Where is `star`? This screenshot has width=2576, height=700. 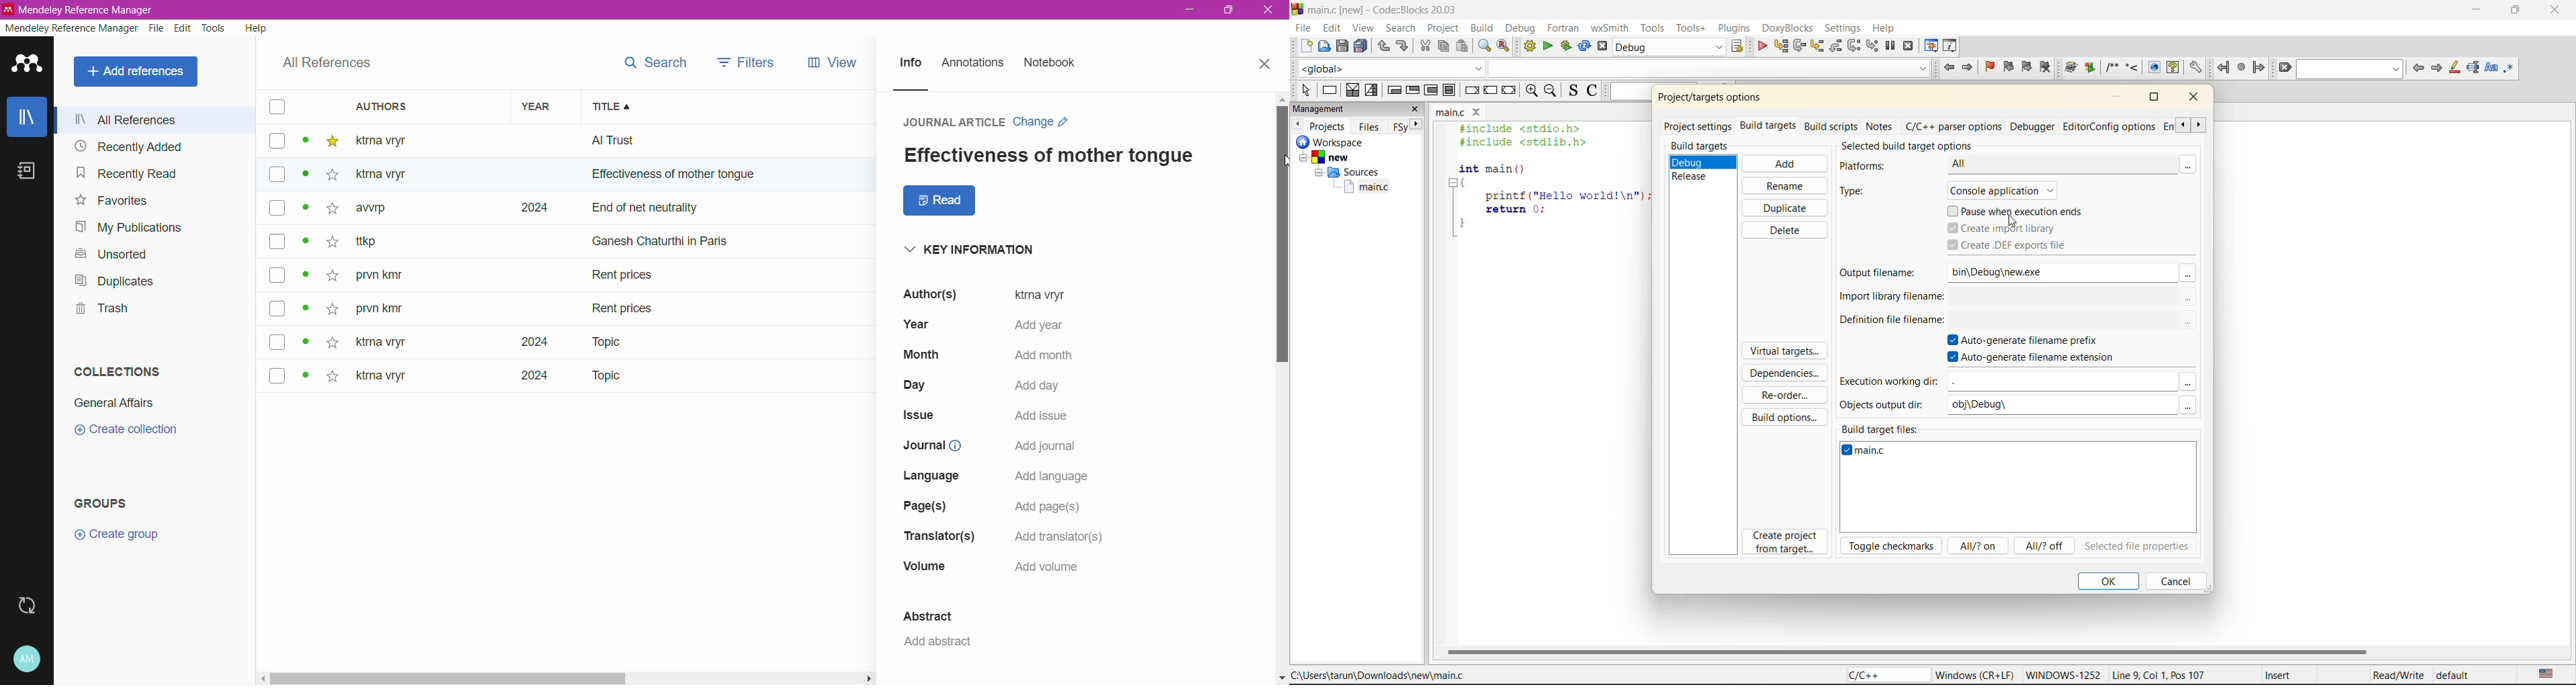 star is located at coordinates (330, 276).